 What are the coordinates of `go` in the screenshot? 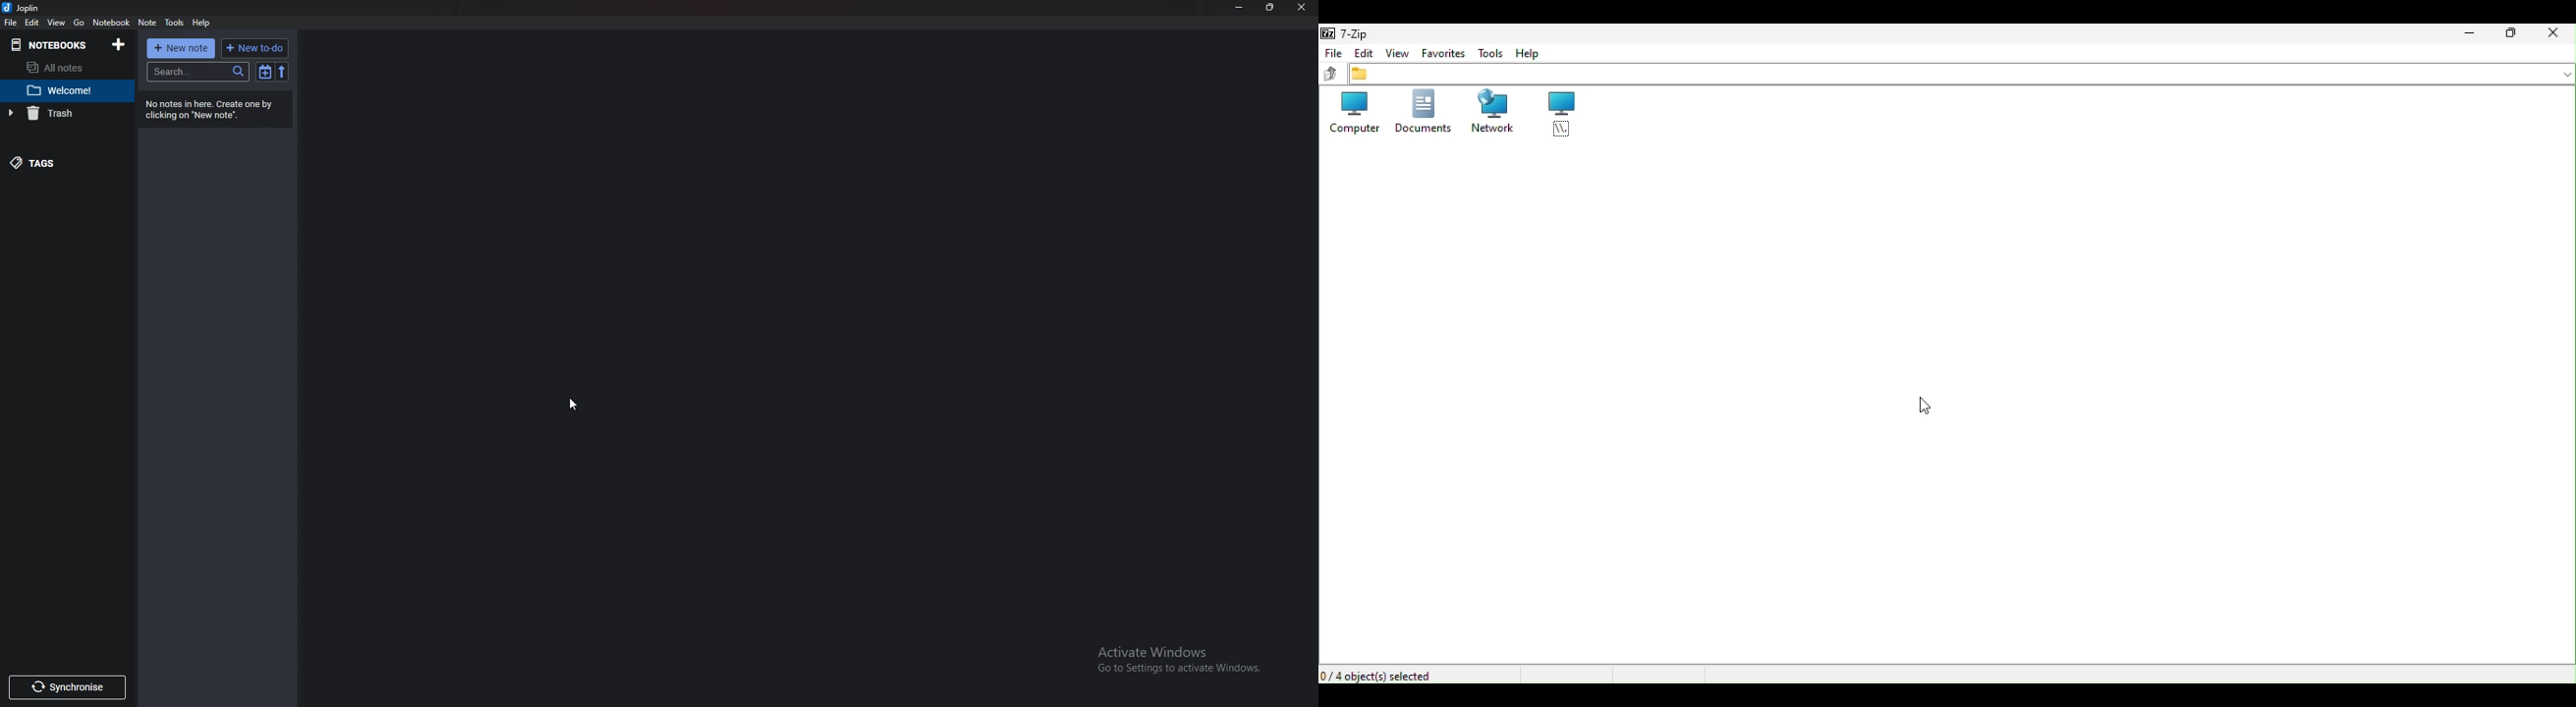 It's located at (79, 23).